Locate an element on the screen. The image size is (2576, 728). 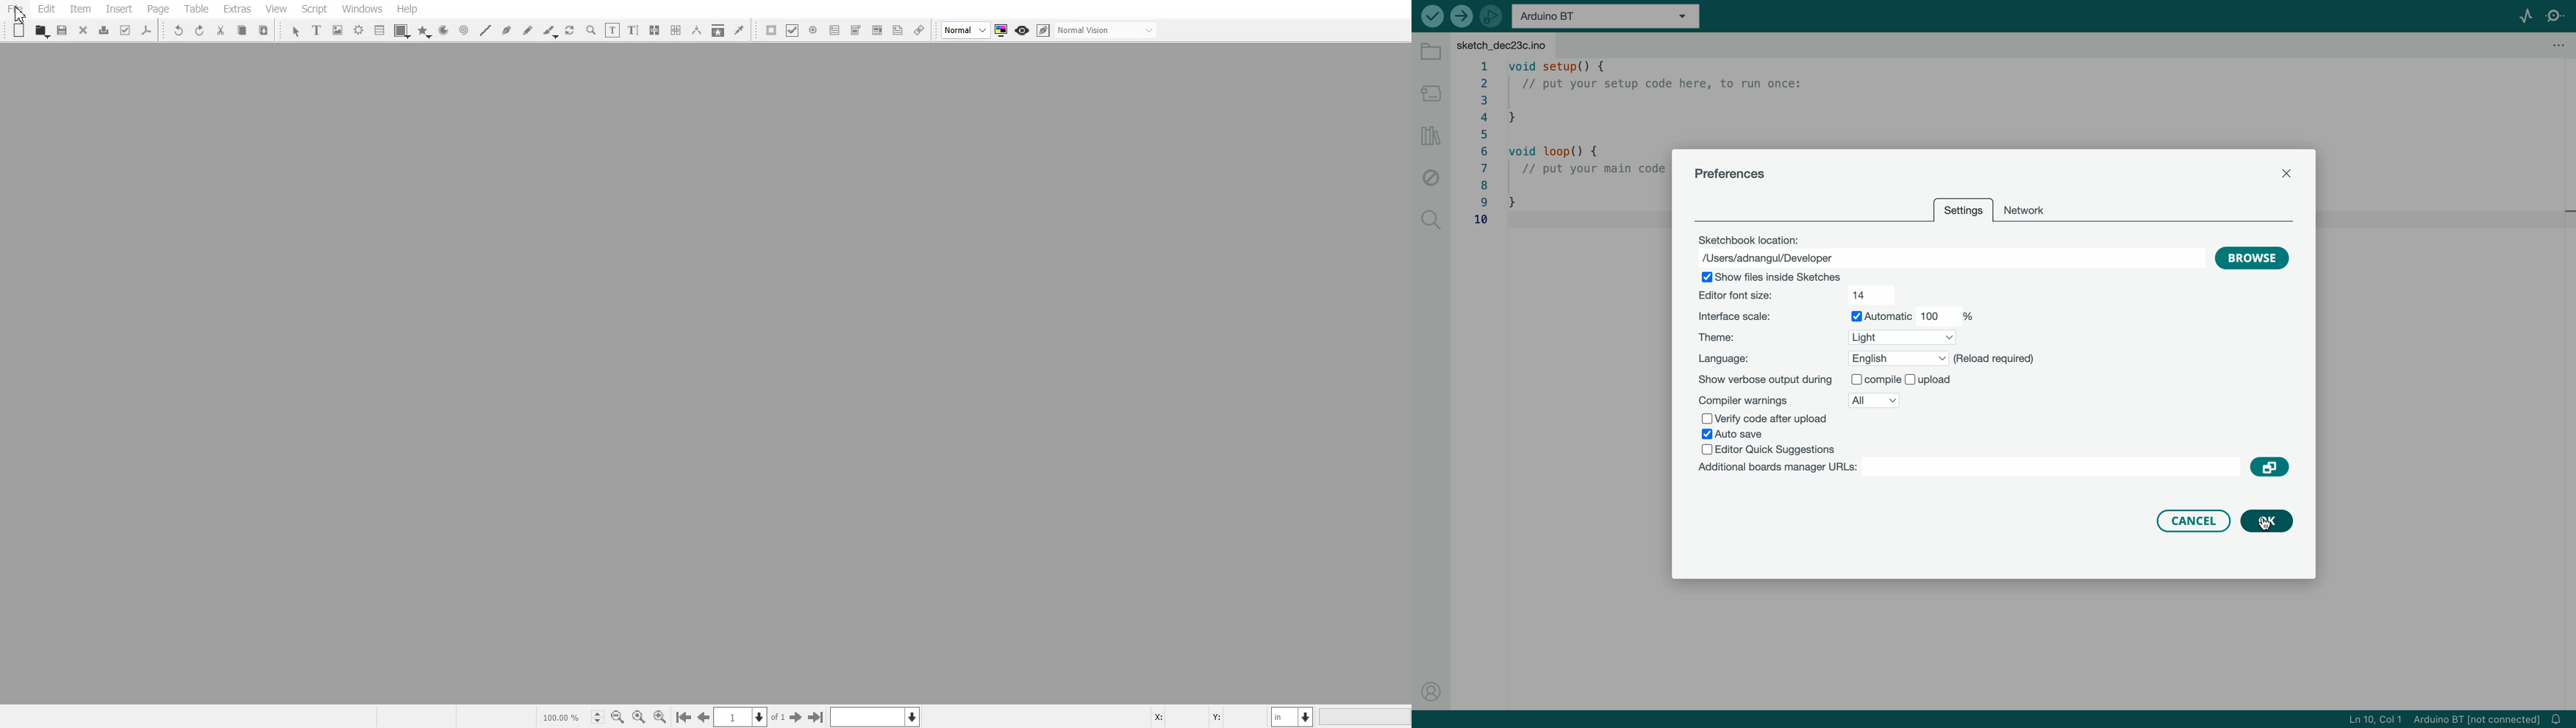
Freehand line is located at coordinates (528, 30).